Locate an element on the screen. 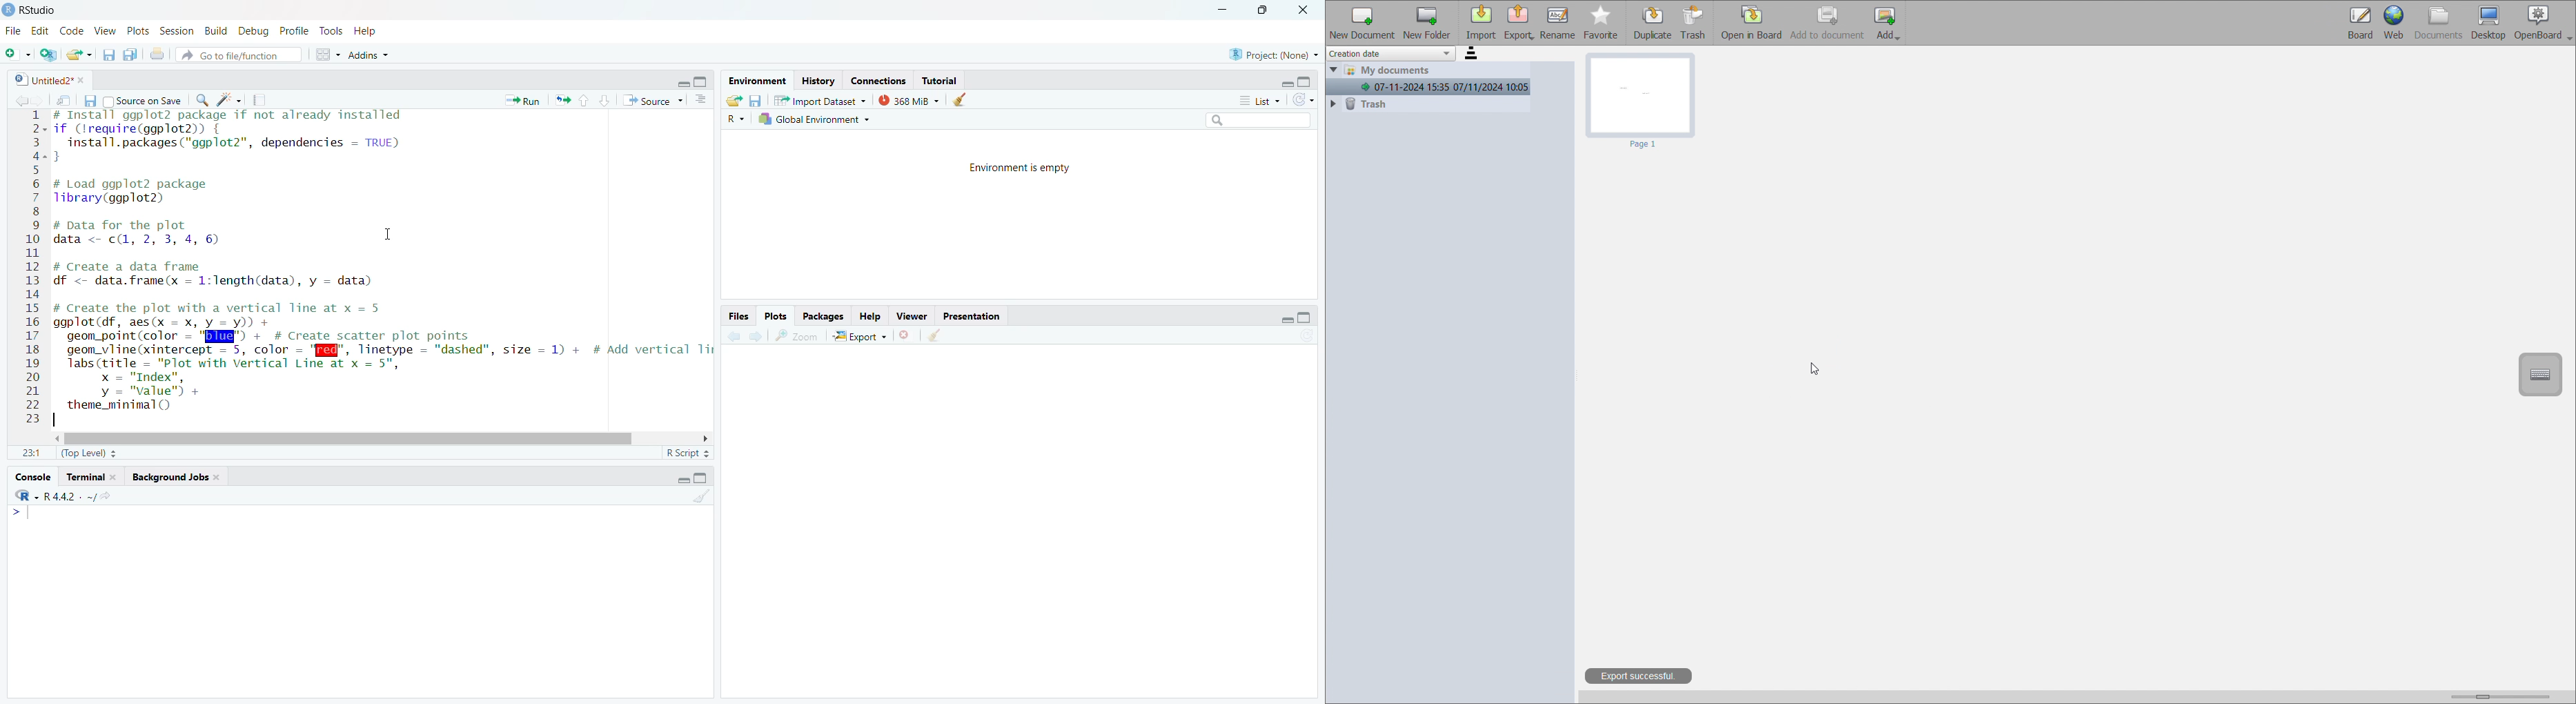  grid is located at coordinates (322, 56).